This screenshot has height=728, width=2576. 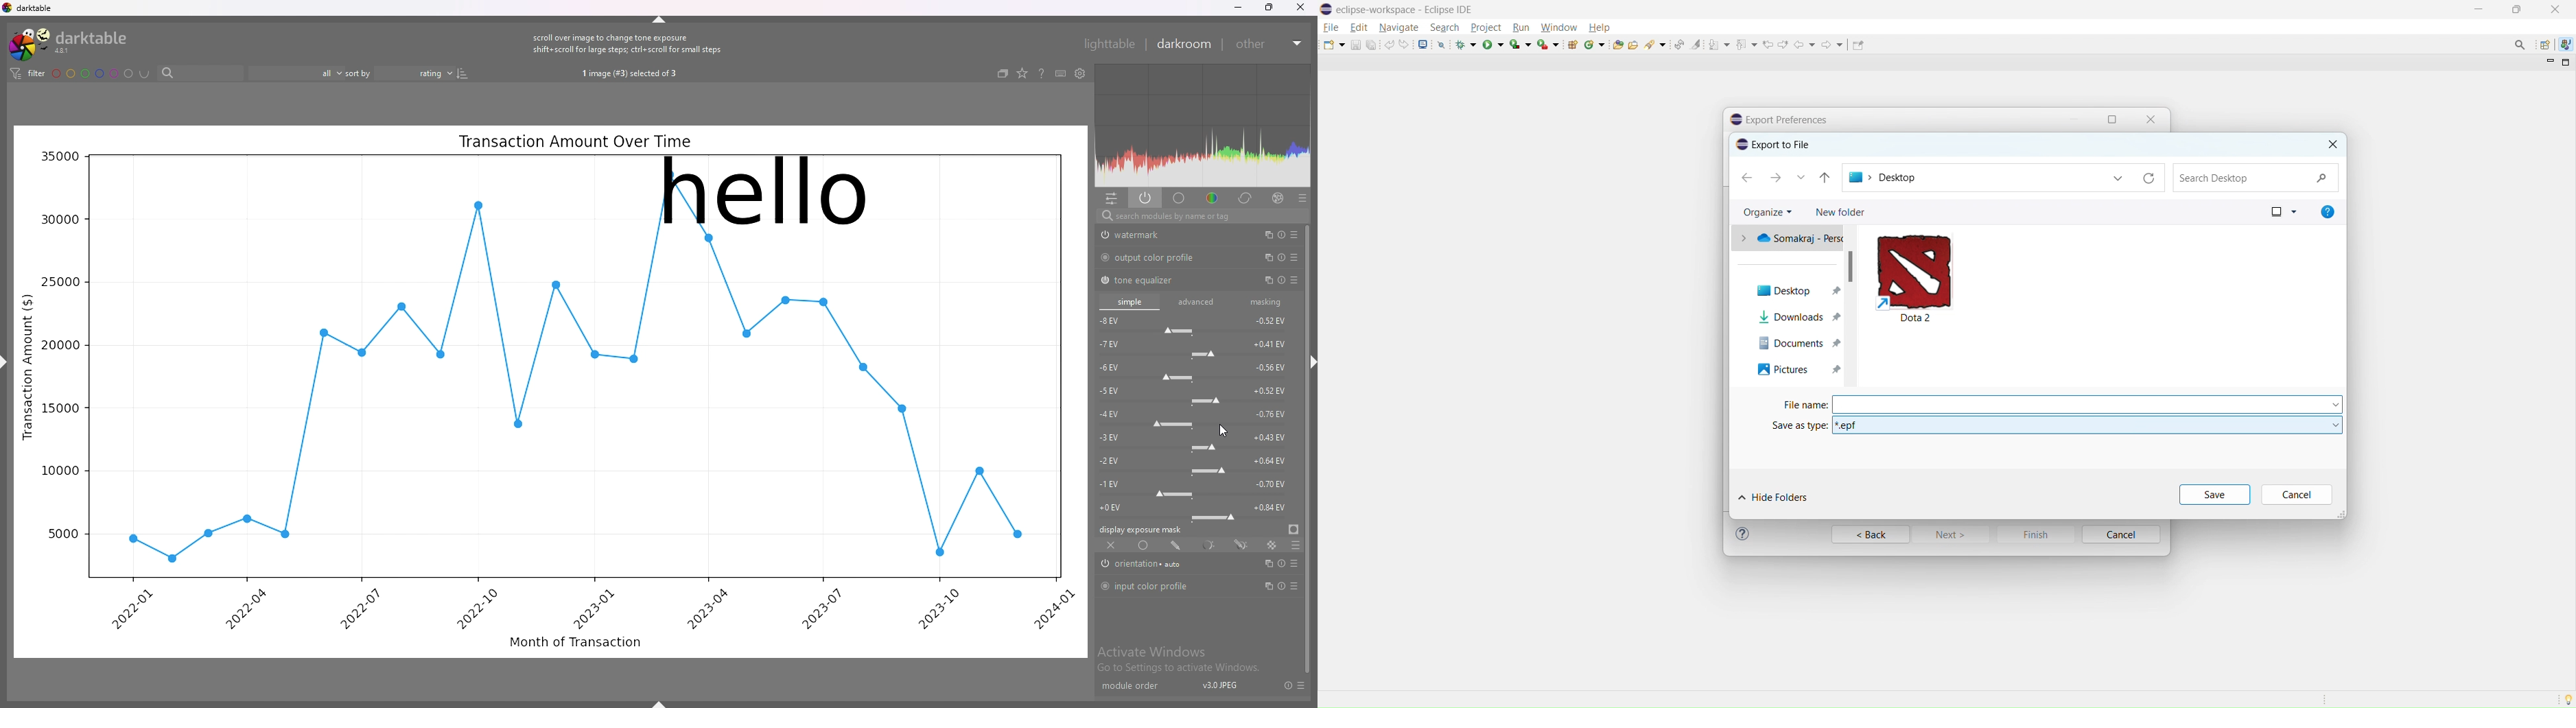 What do you see at coordinates (1203, 125) in the screenshot?
I see `heat map` at bounding box center [1203, 125].